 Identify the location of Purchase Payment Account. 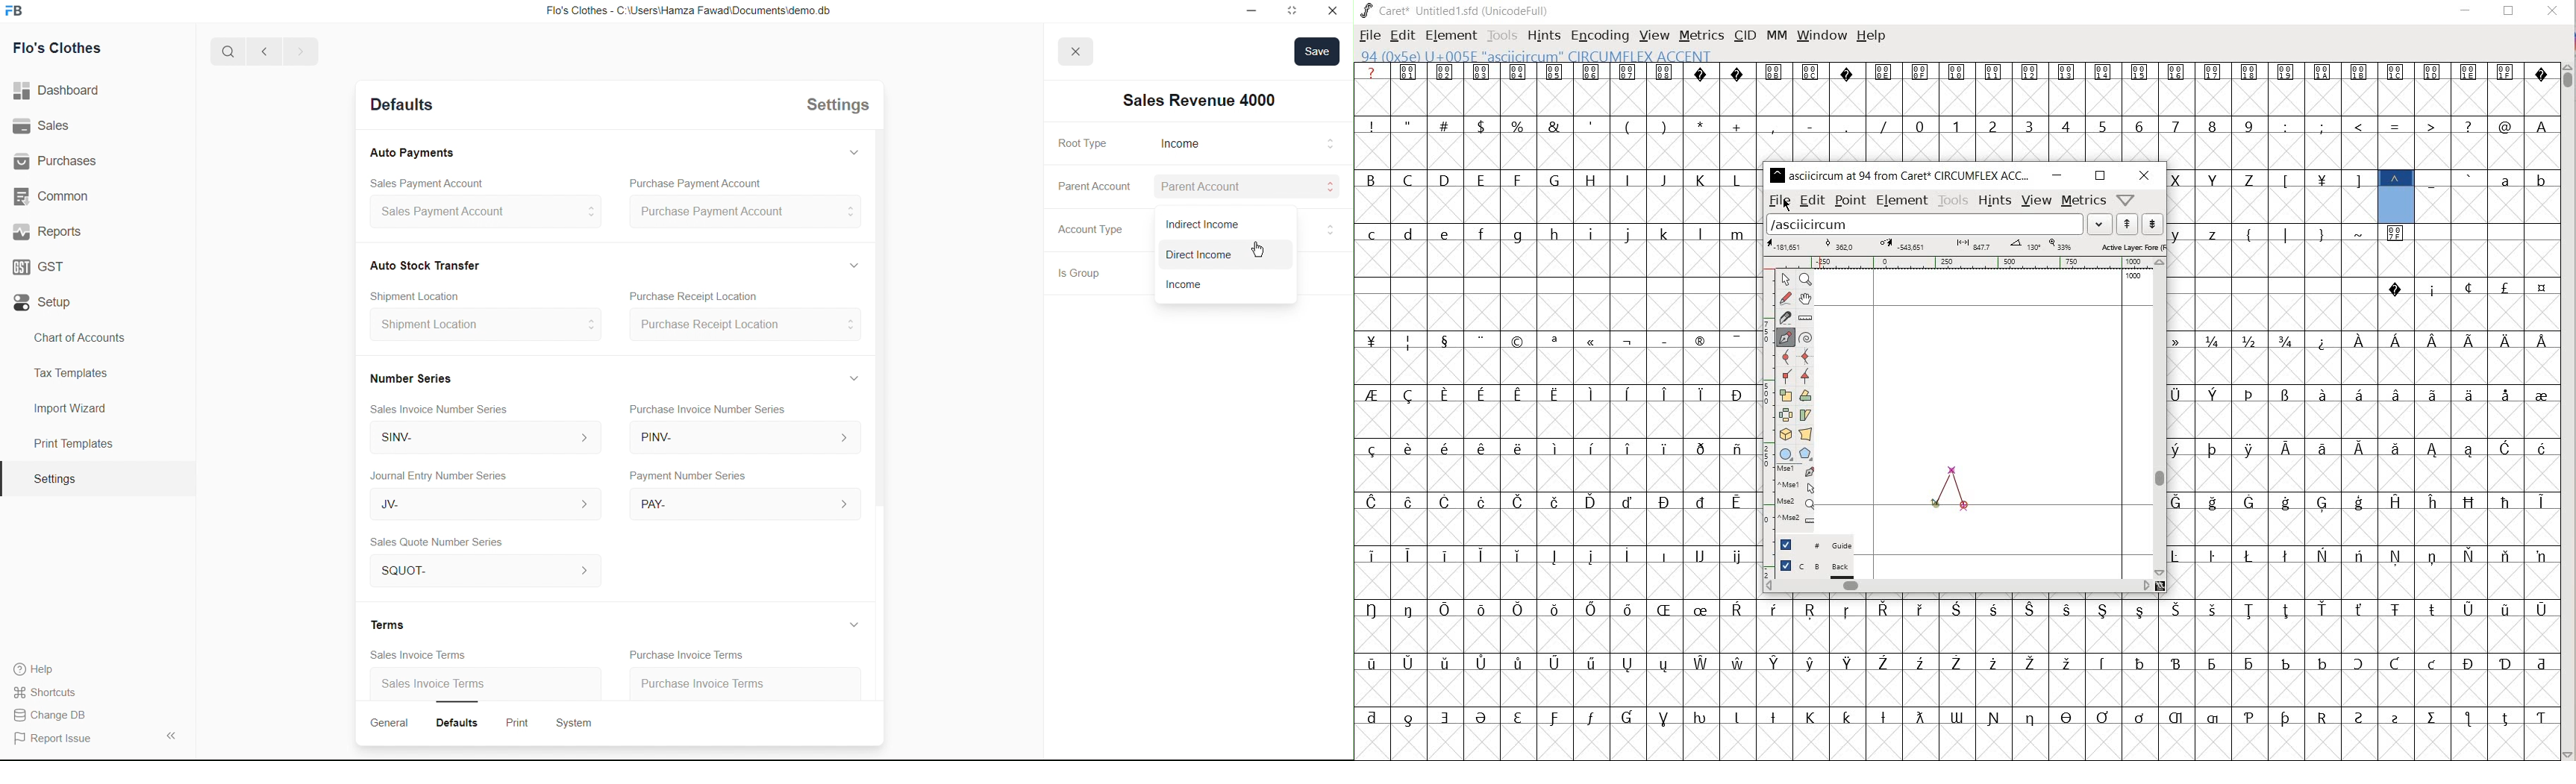
(744, 212).